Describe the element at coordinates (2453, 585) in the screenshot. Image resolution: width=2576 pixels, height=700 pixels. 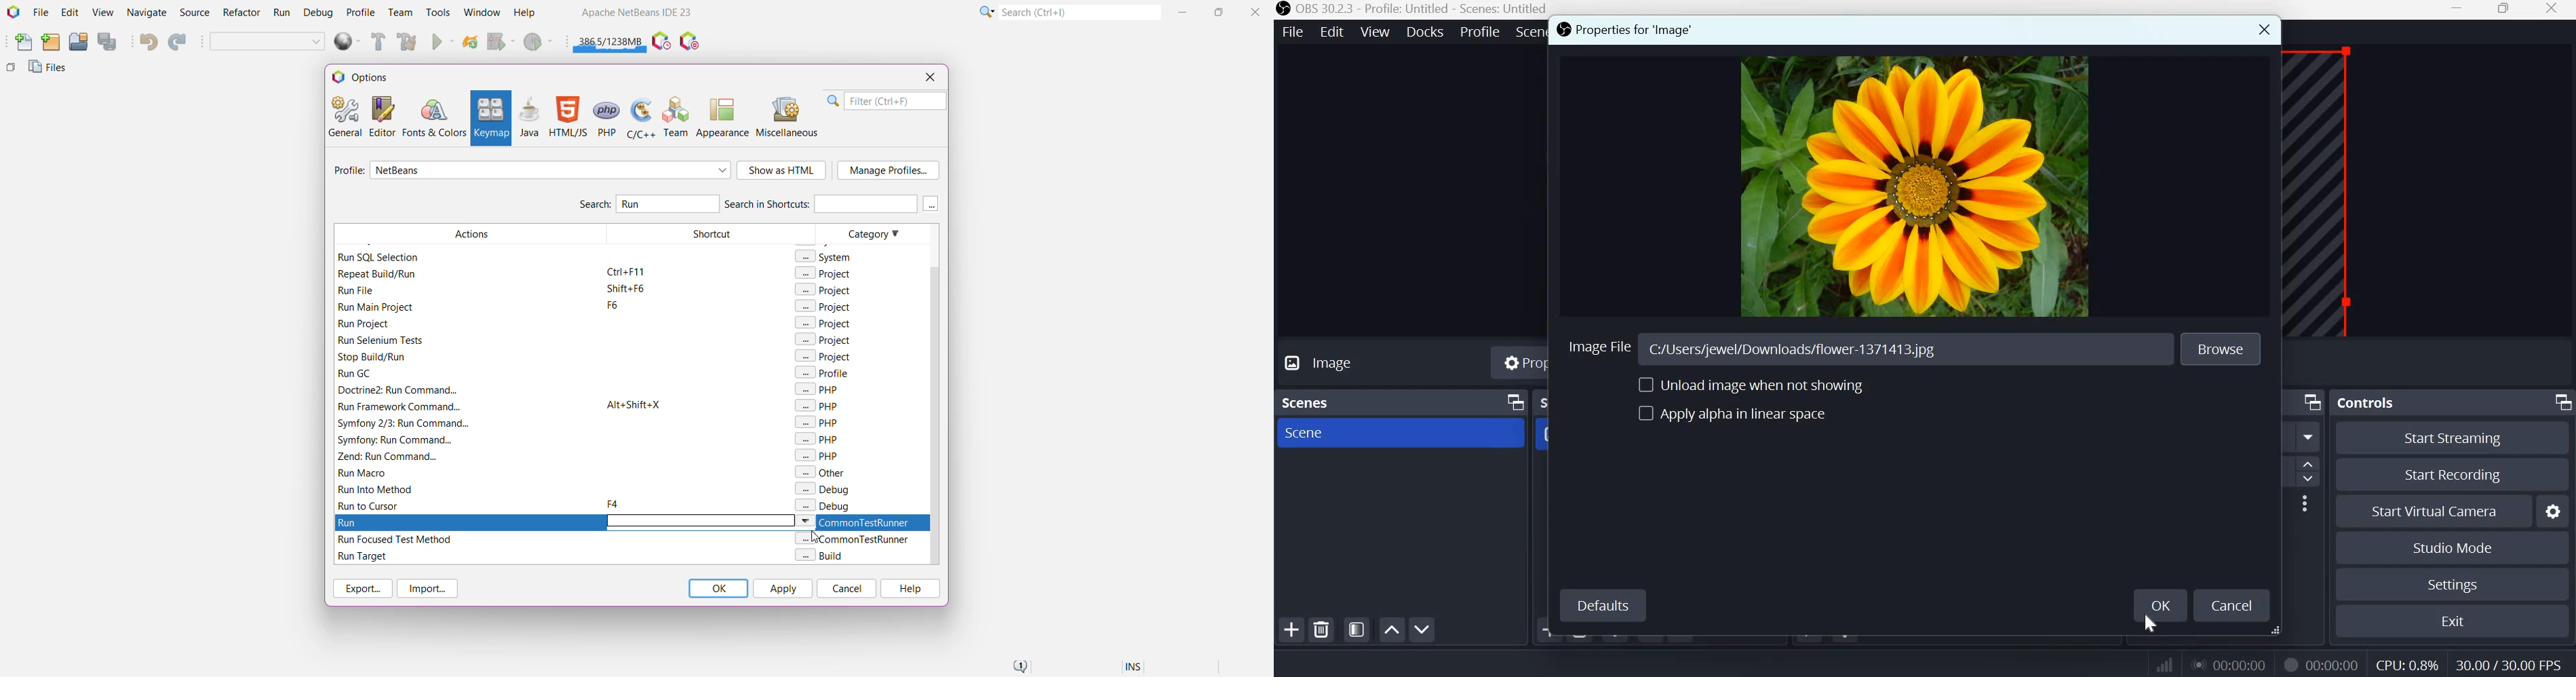
I see `Settings` at that location.